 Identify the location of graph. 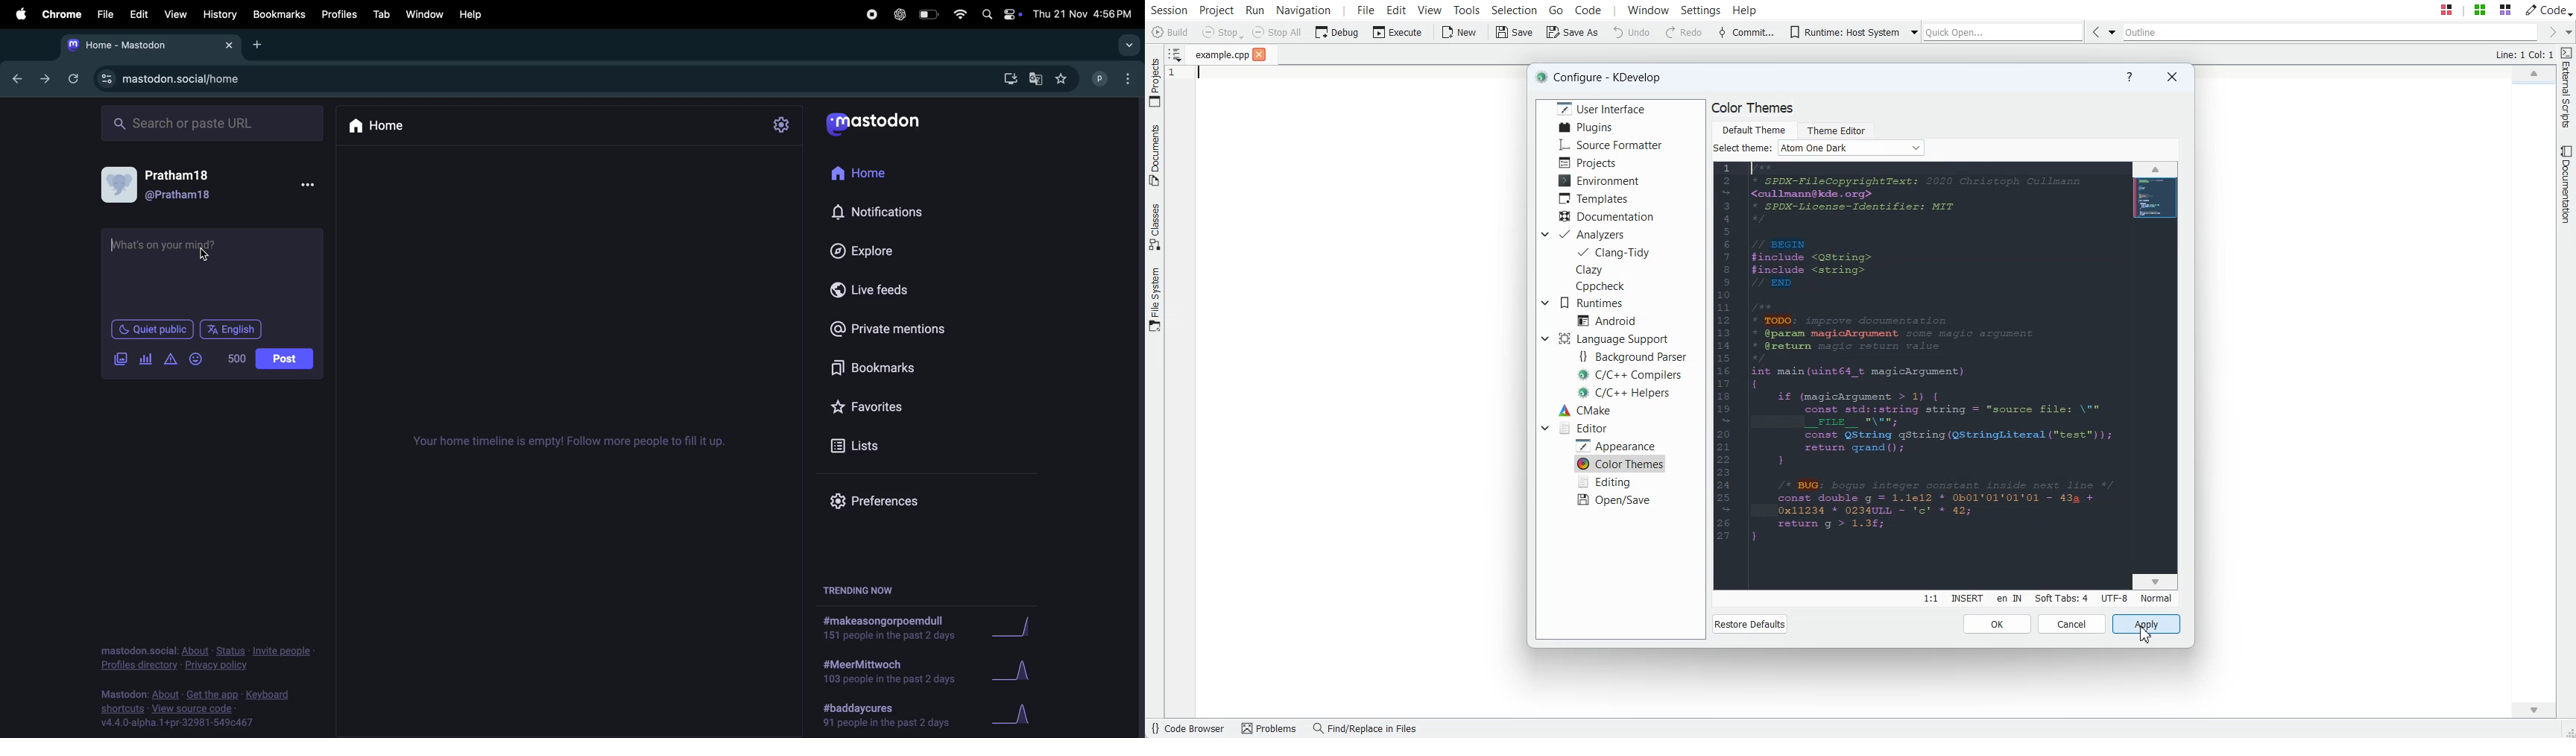
(1013, 671).